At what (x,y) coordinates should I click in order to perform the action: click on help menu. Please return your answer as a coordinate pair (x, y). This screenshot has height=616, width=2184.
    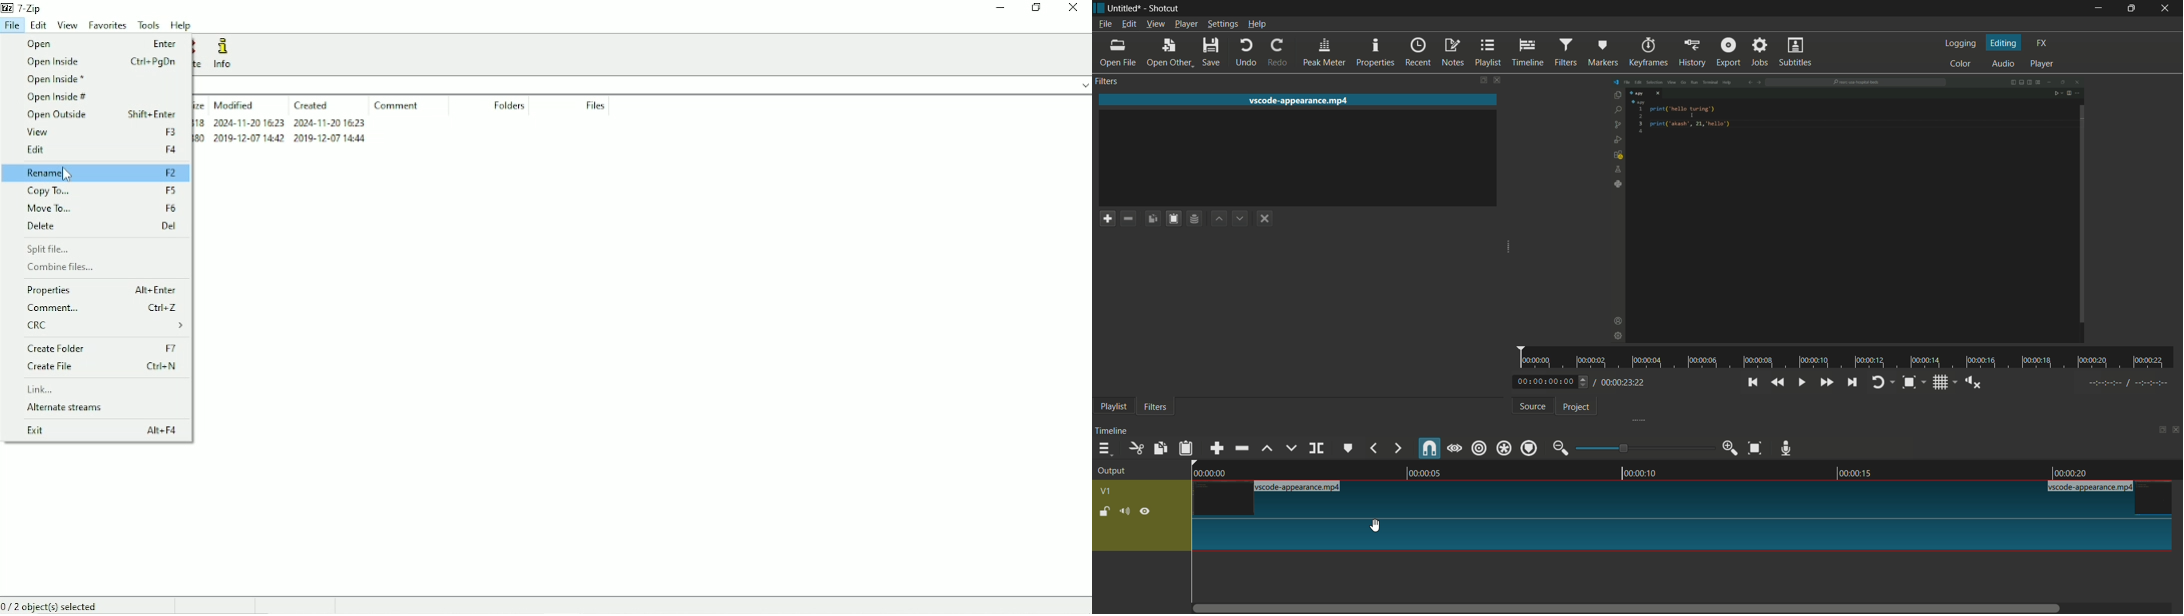
    Looking at the image, I should click on (1258, 25).